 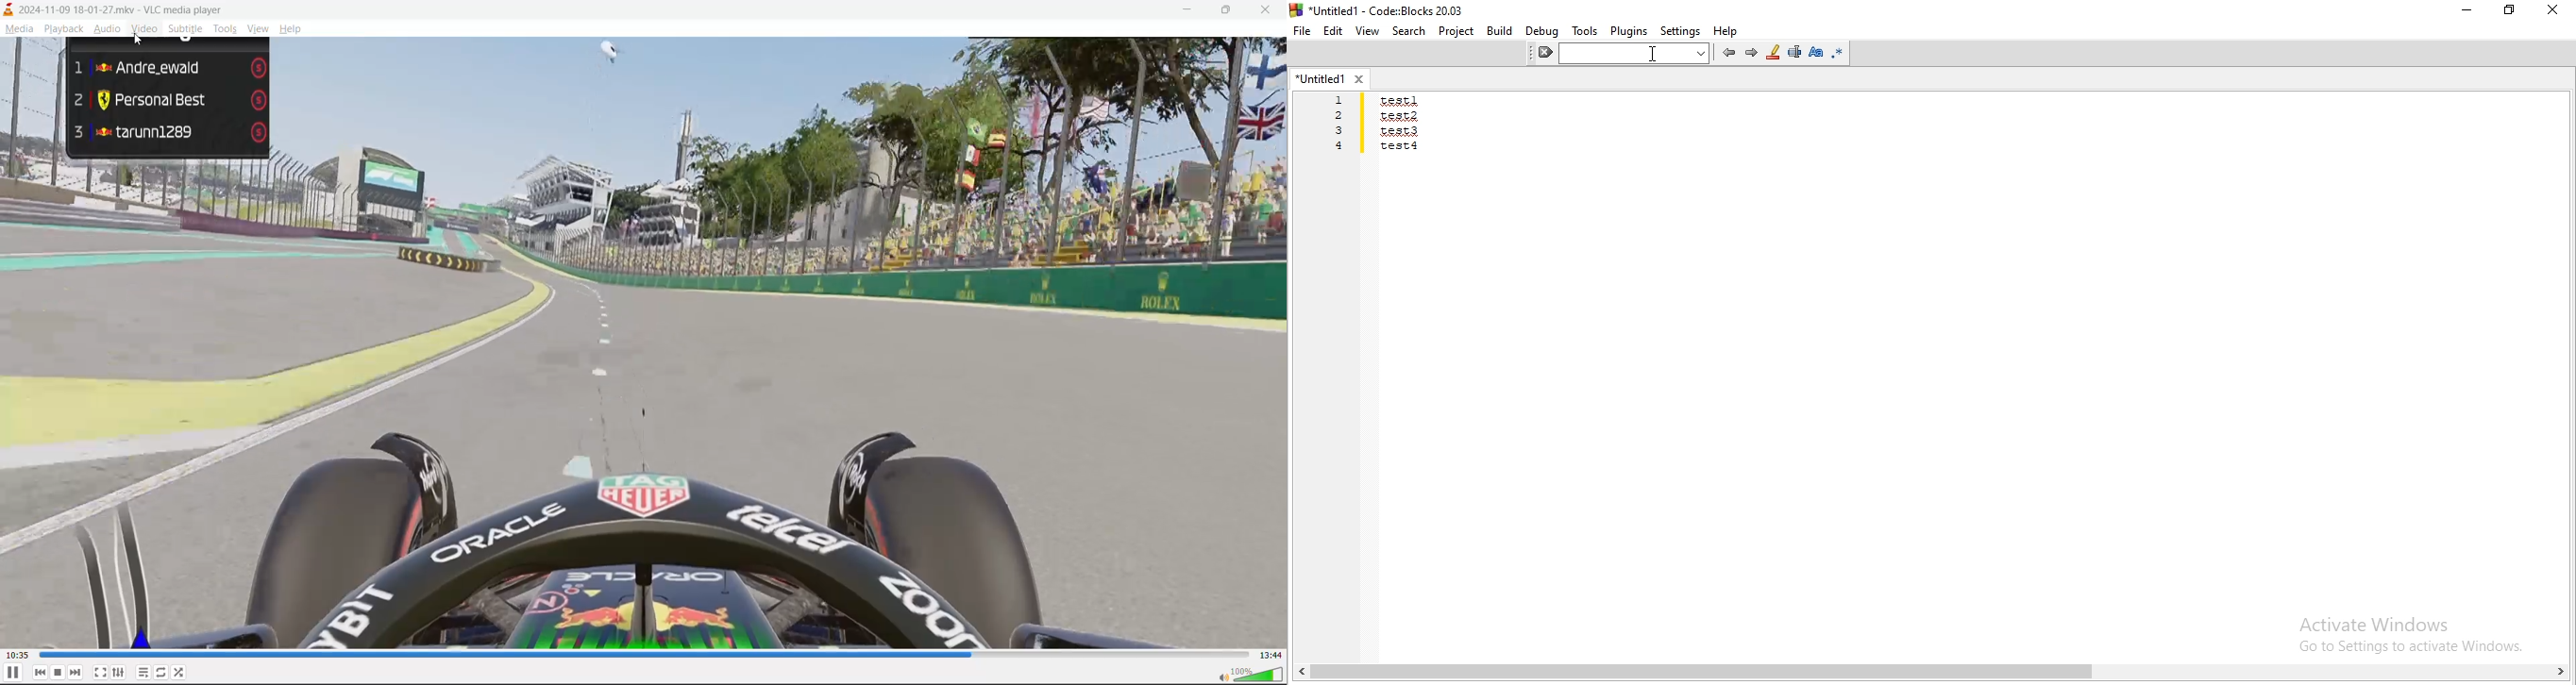 I want to click on match case, so click(x=1816, y=51).